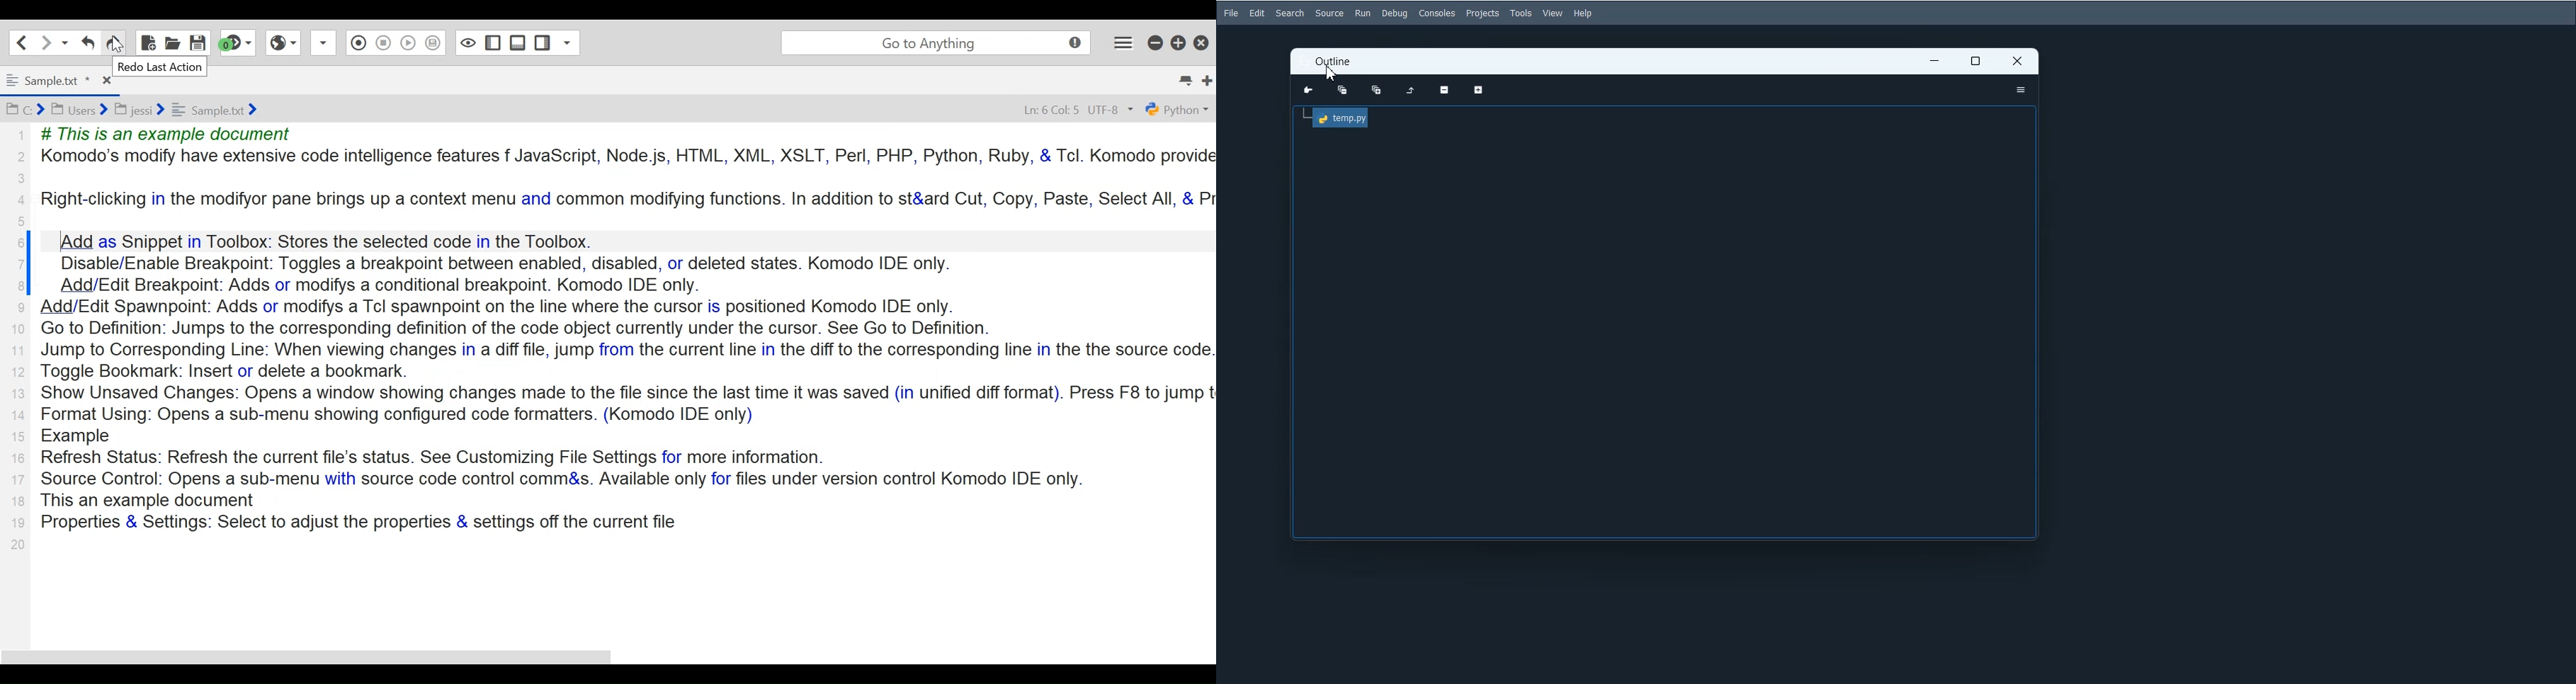 The width and height of the screenshot is (2576, 700). Describe the element at coordinates (1230, 13) in the screenshot. I see `File` at that location.